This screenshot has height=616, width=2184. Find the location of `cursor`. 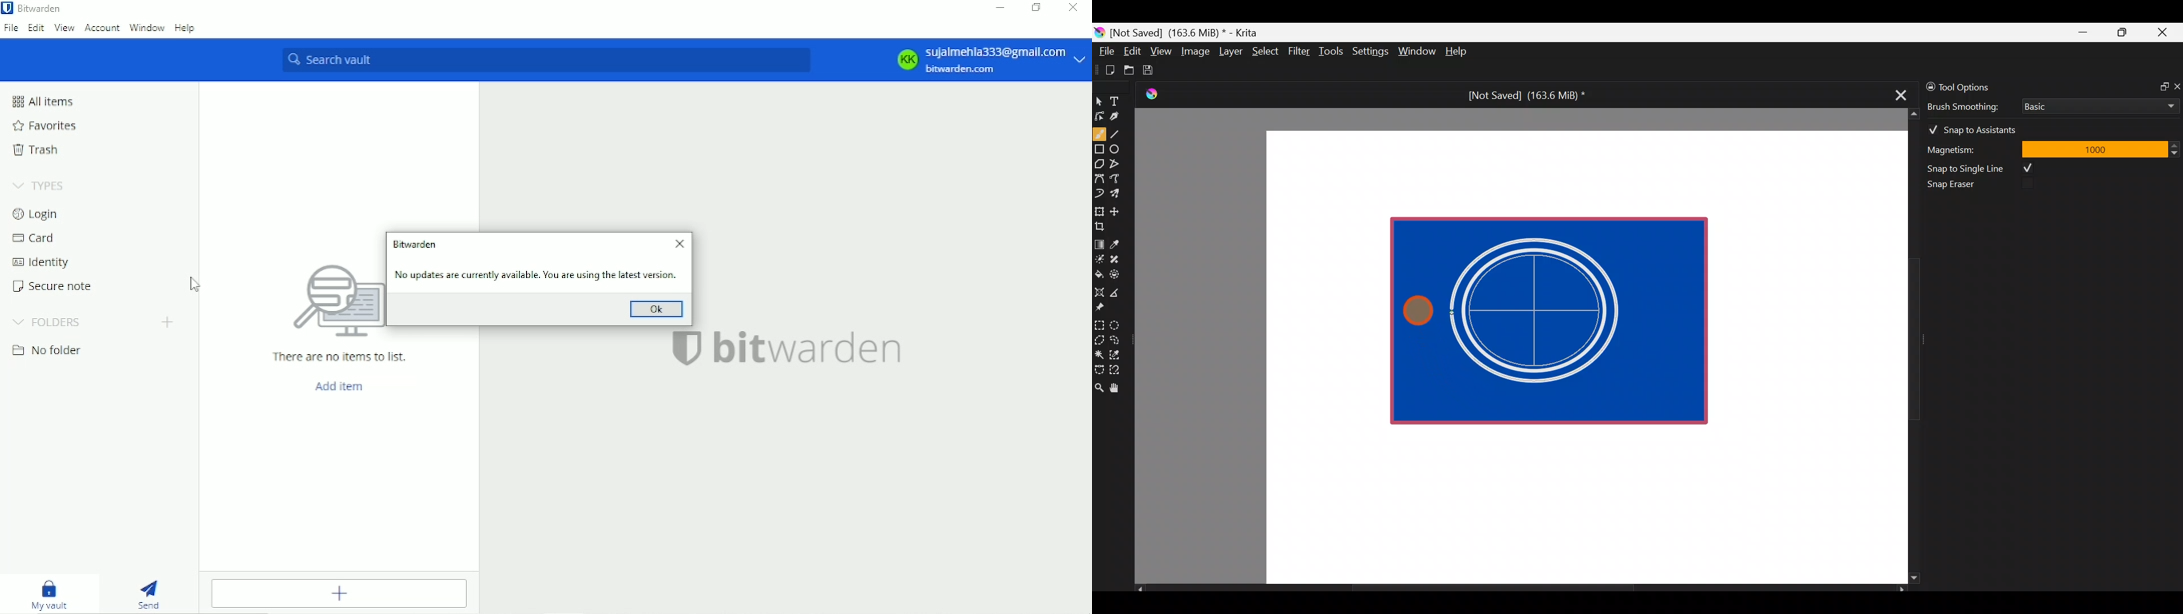

cursor is located at coordinates (194, 281).